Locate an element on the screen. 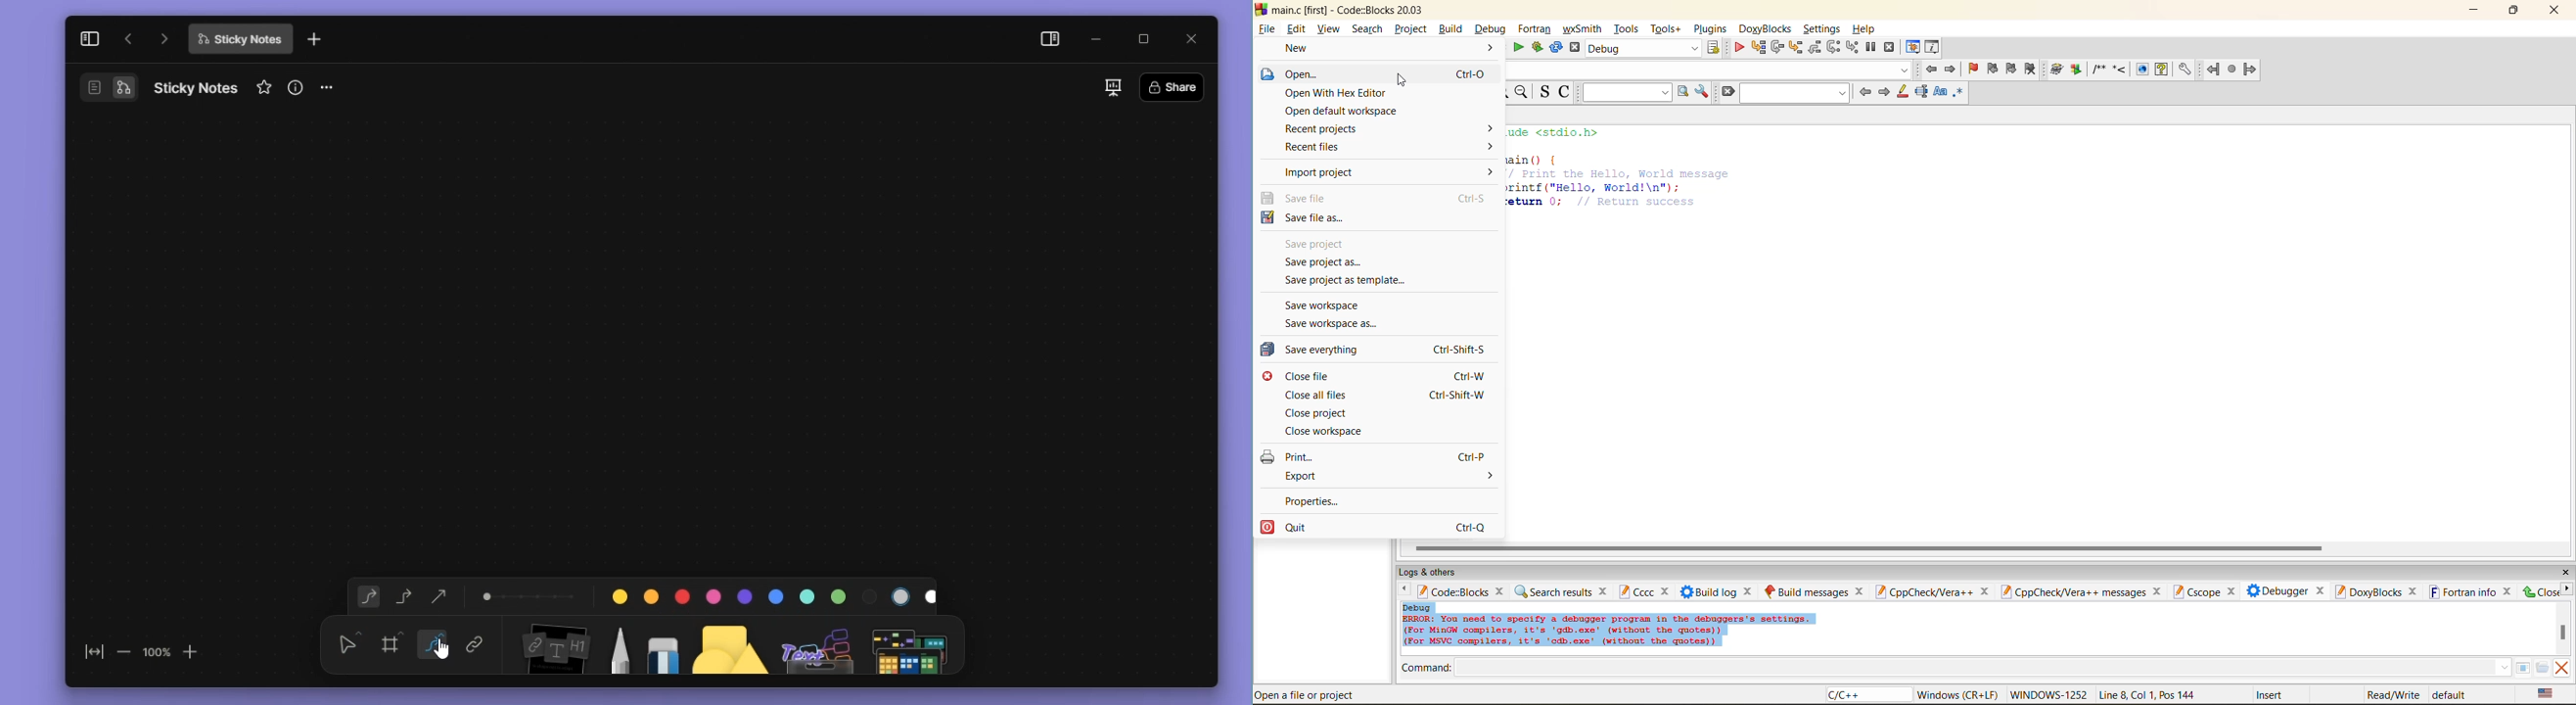  print icon is located at coordinates (1268, 456).